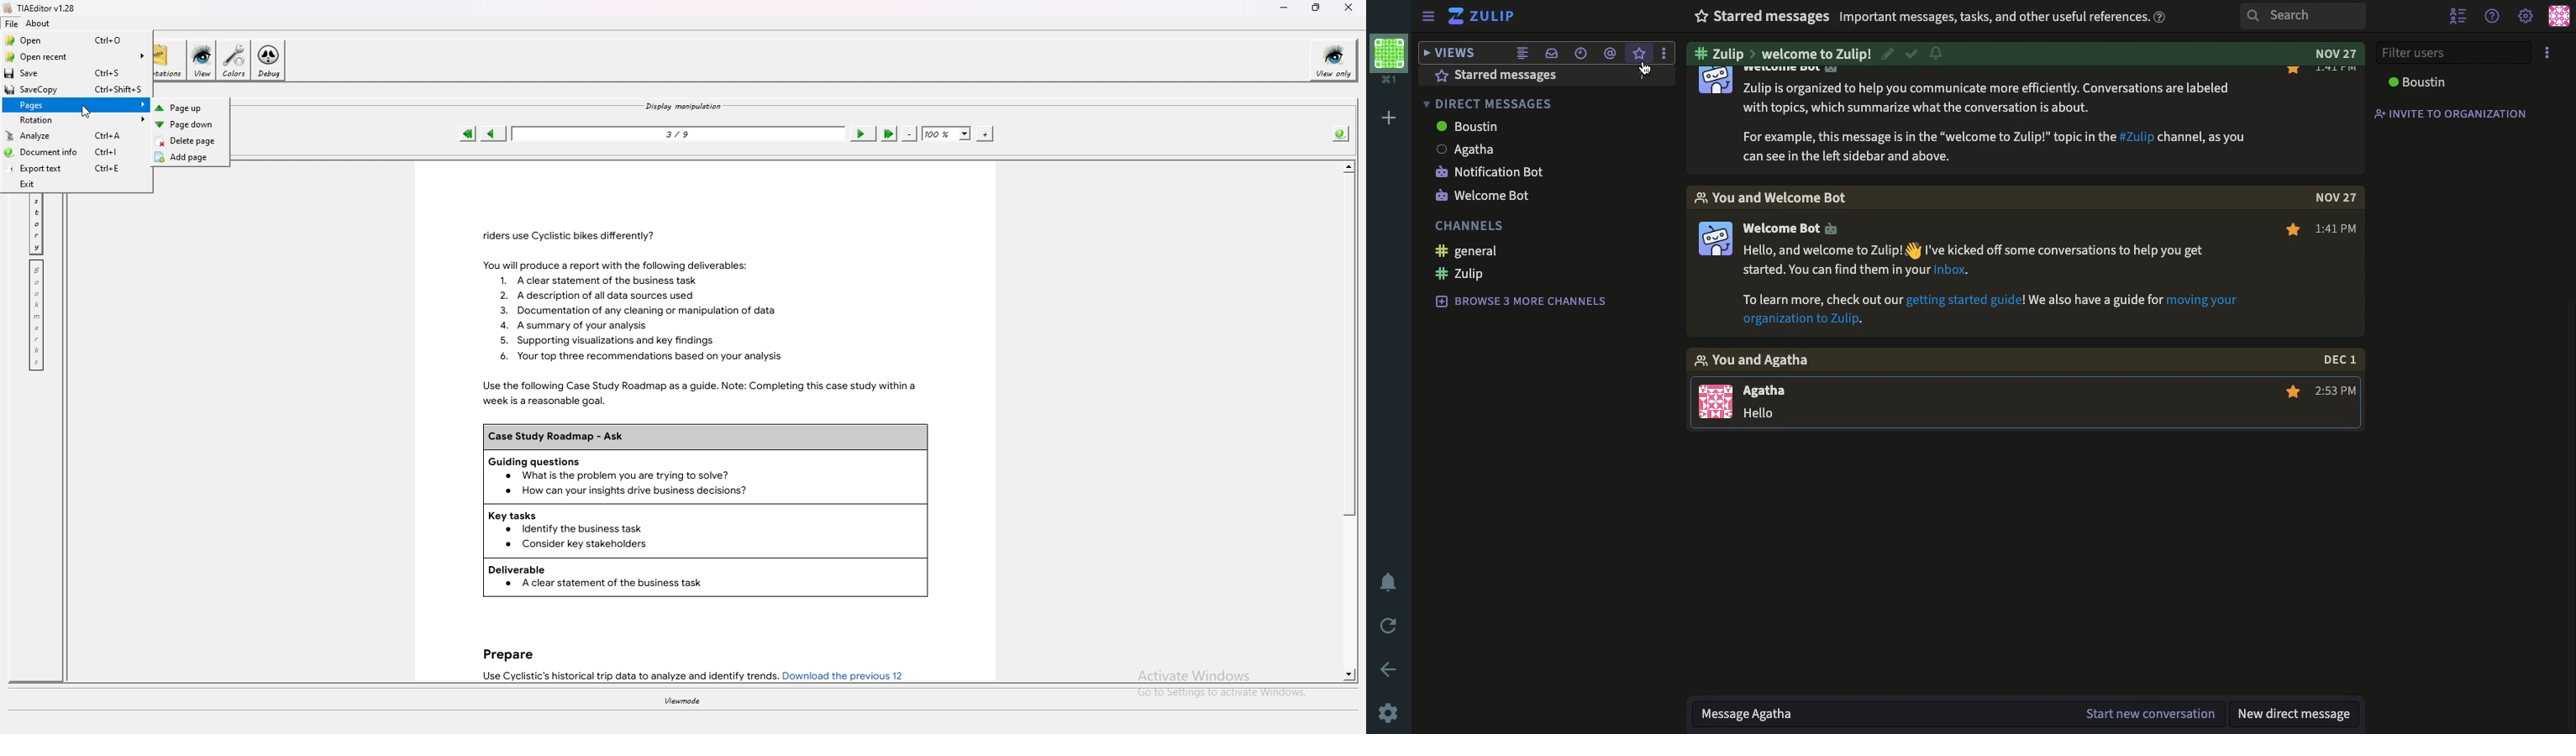 The height and width of the screenshot is (756, 2576). What do you see at coordinates (1799, 321) in the screenshot?
I see `‘organization to Zulip.` at bounding box center [1799, 321].